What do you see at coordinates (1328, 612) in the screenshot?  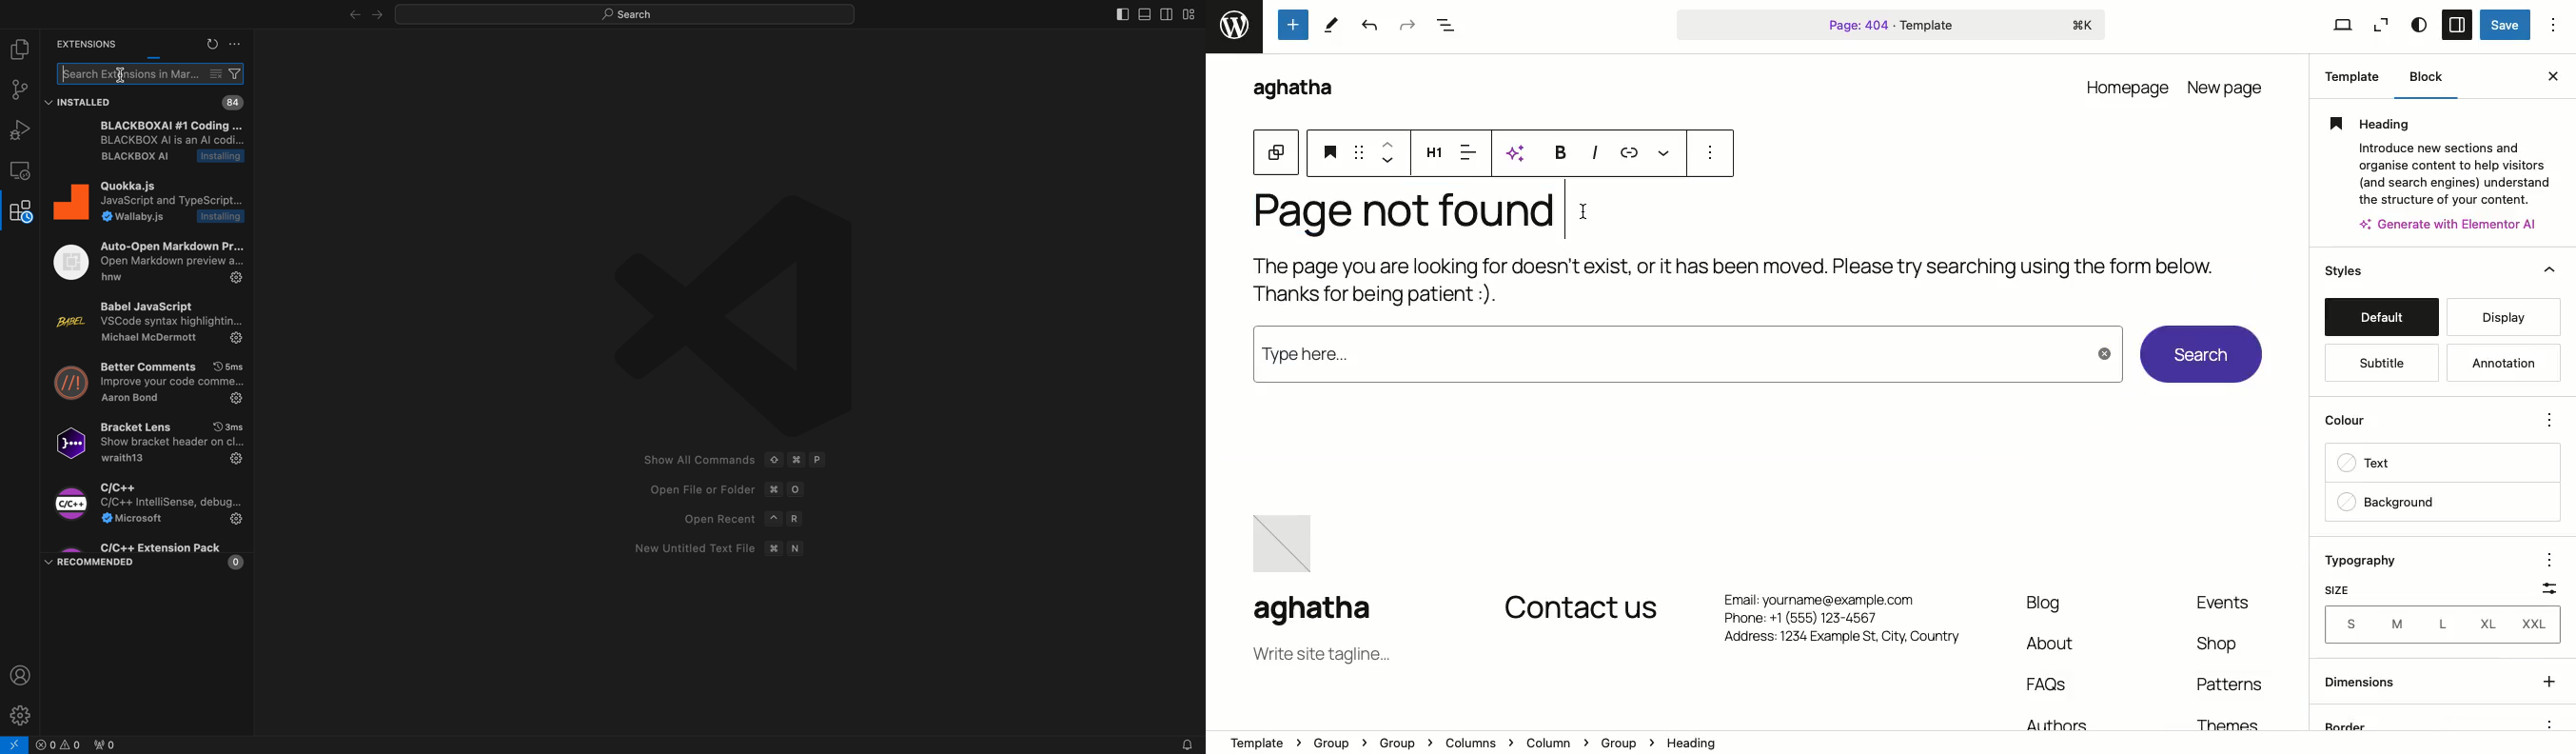 I see `aghatha` at bounding box center [1328, 612].